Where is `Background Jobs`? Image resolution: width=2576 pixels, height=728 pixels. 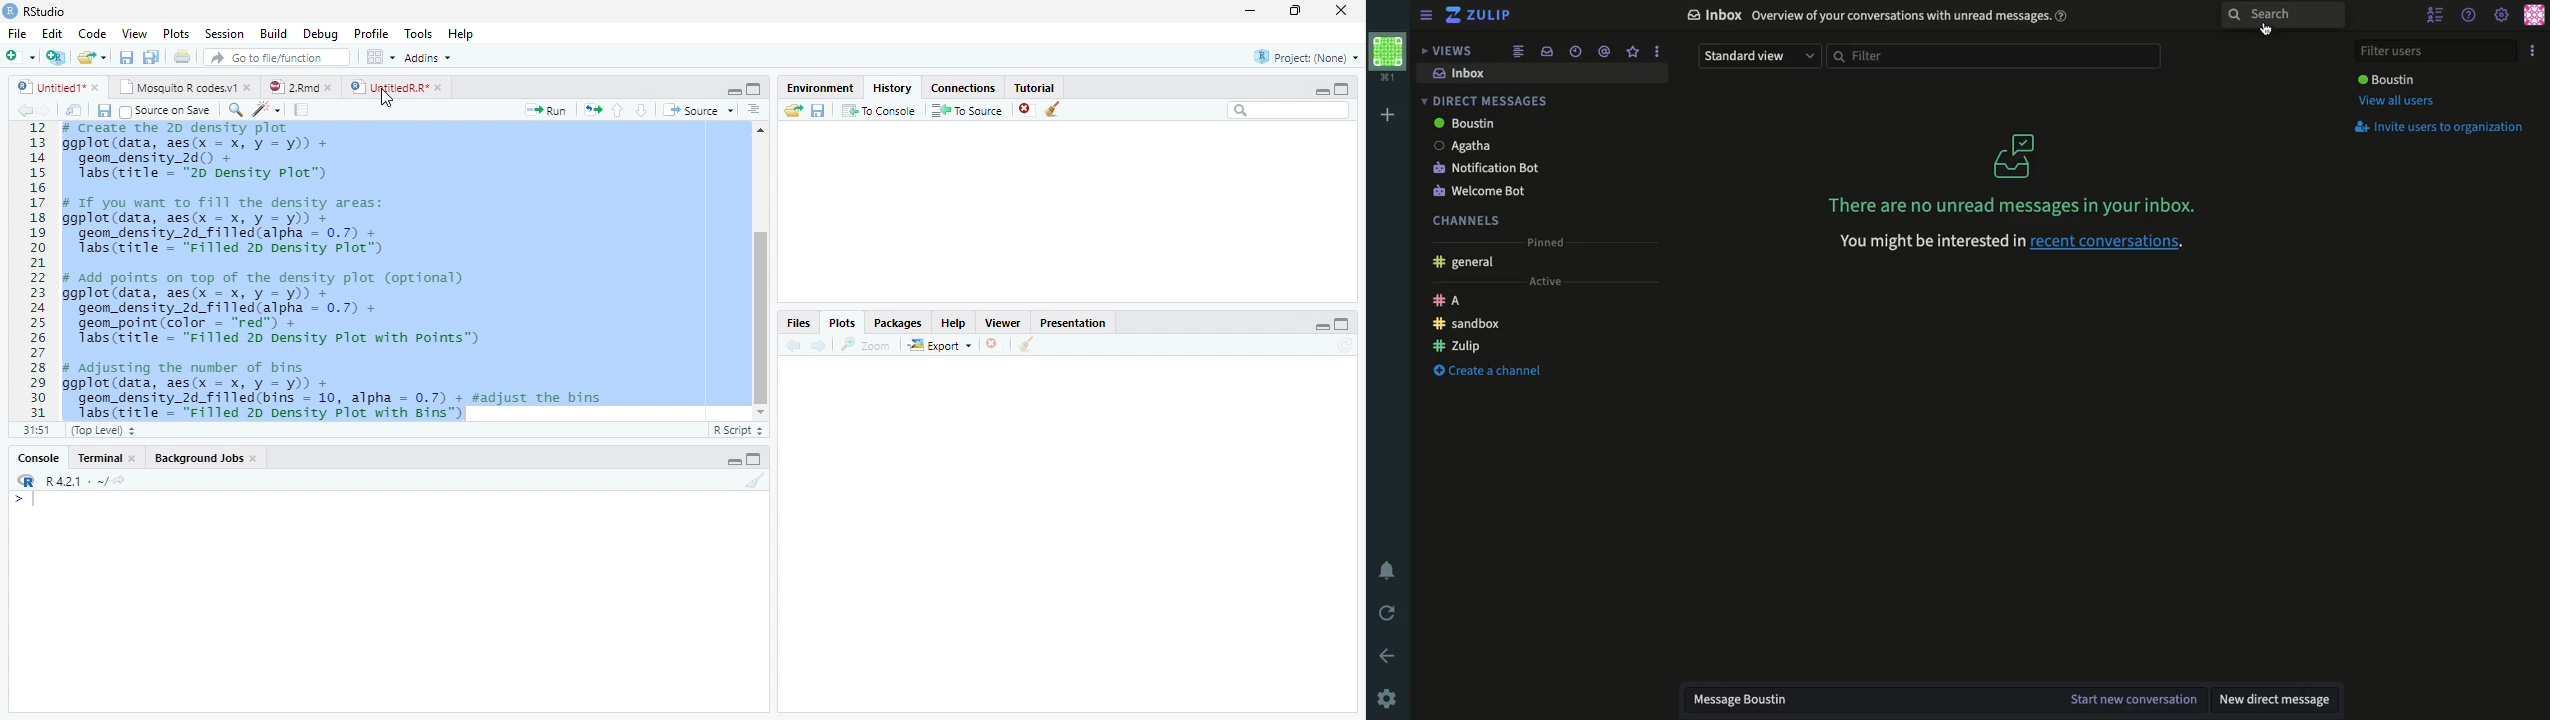 Background Jobs is located at coordinates (200, 459).